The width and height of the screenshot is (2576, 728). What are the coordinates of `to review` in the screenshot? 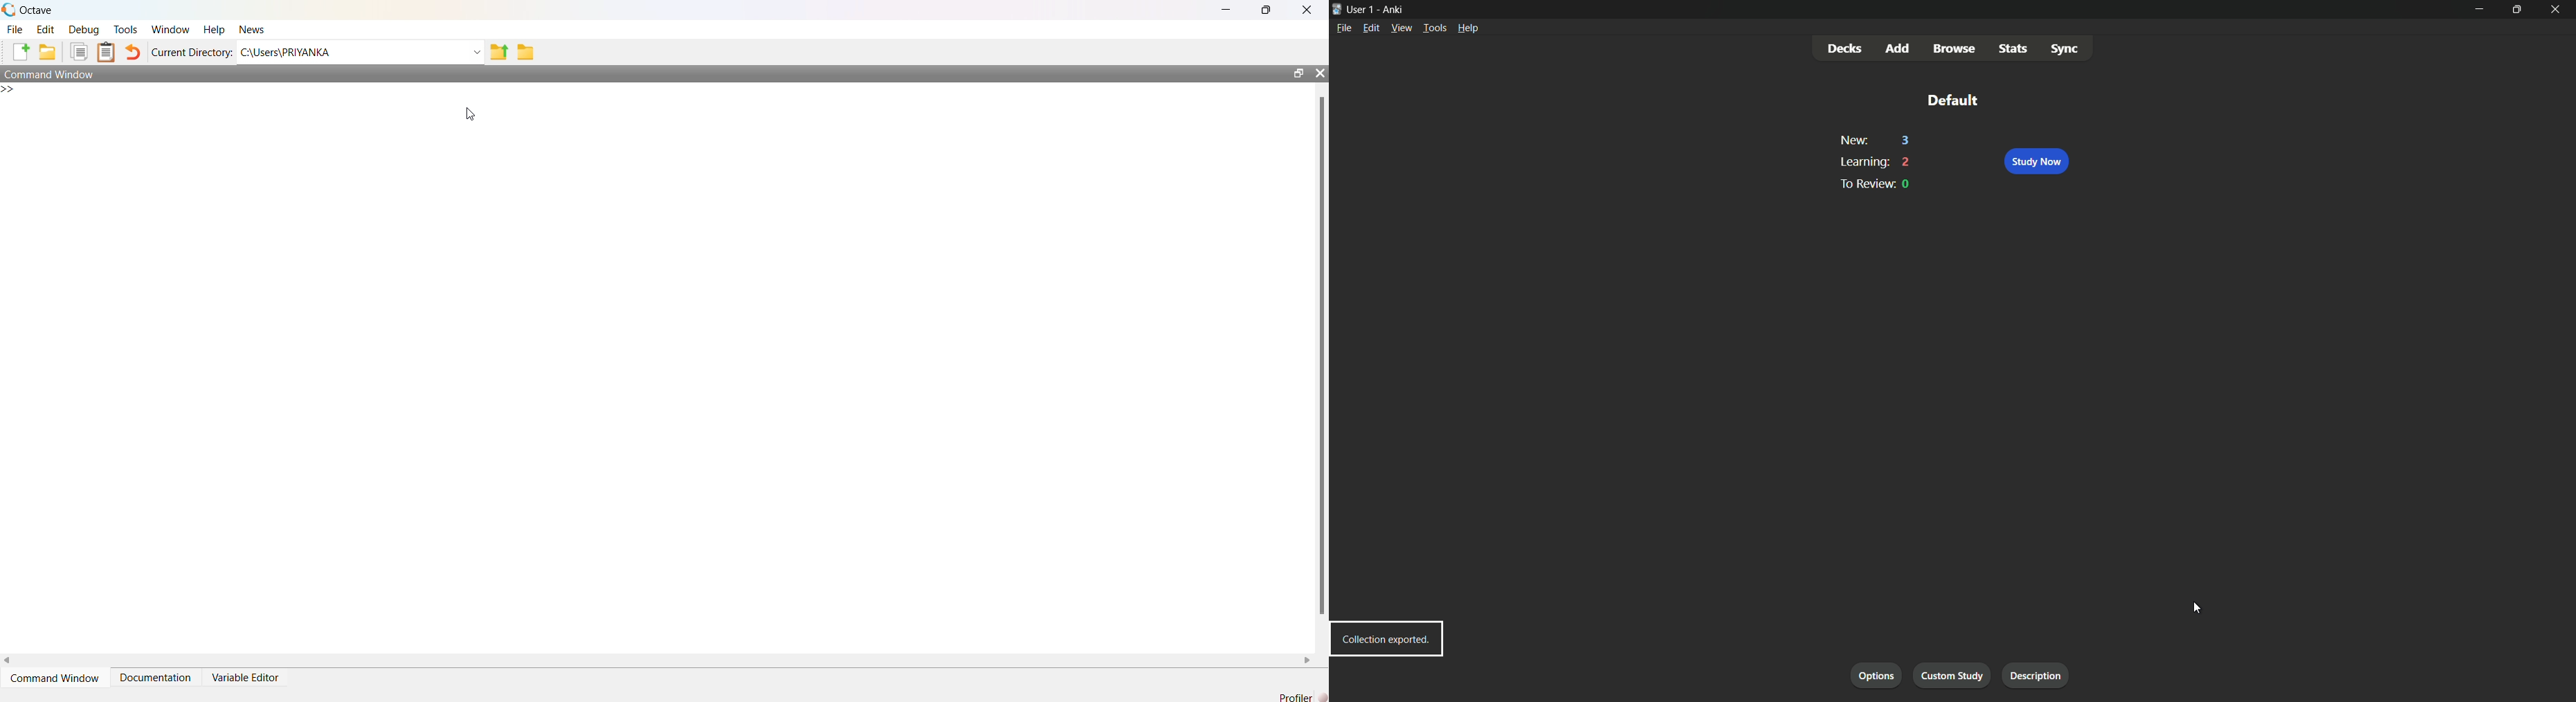 It's located at (1864, 183).